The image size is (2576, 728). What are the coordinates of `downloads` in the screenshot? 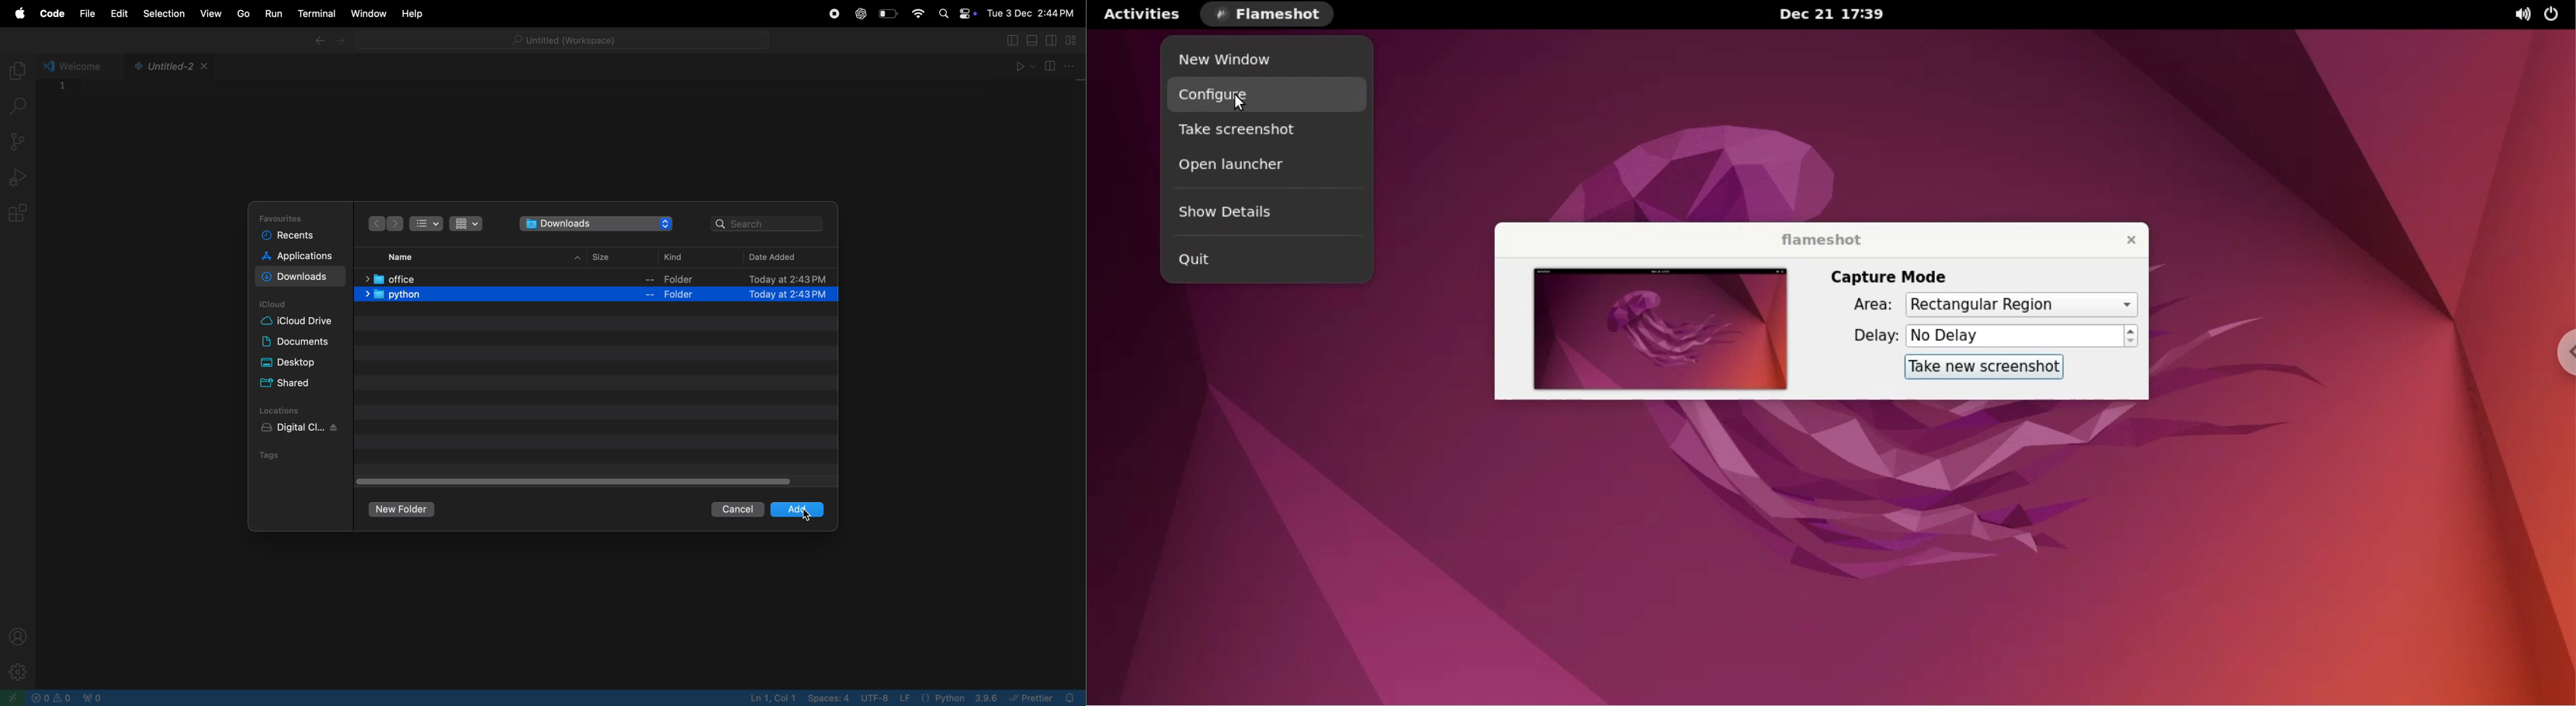 It's located at (593, 223).